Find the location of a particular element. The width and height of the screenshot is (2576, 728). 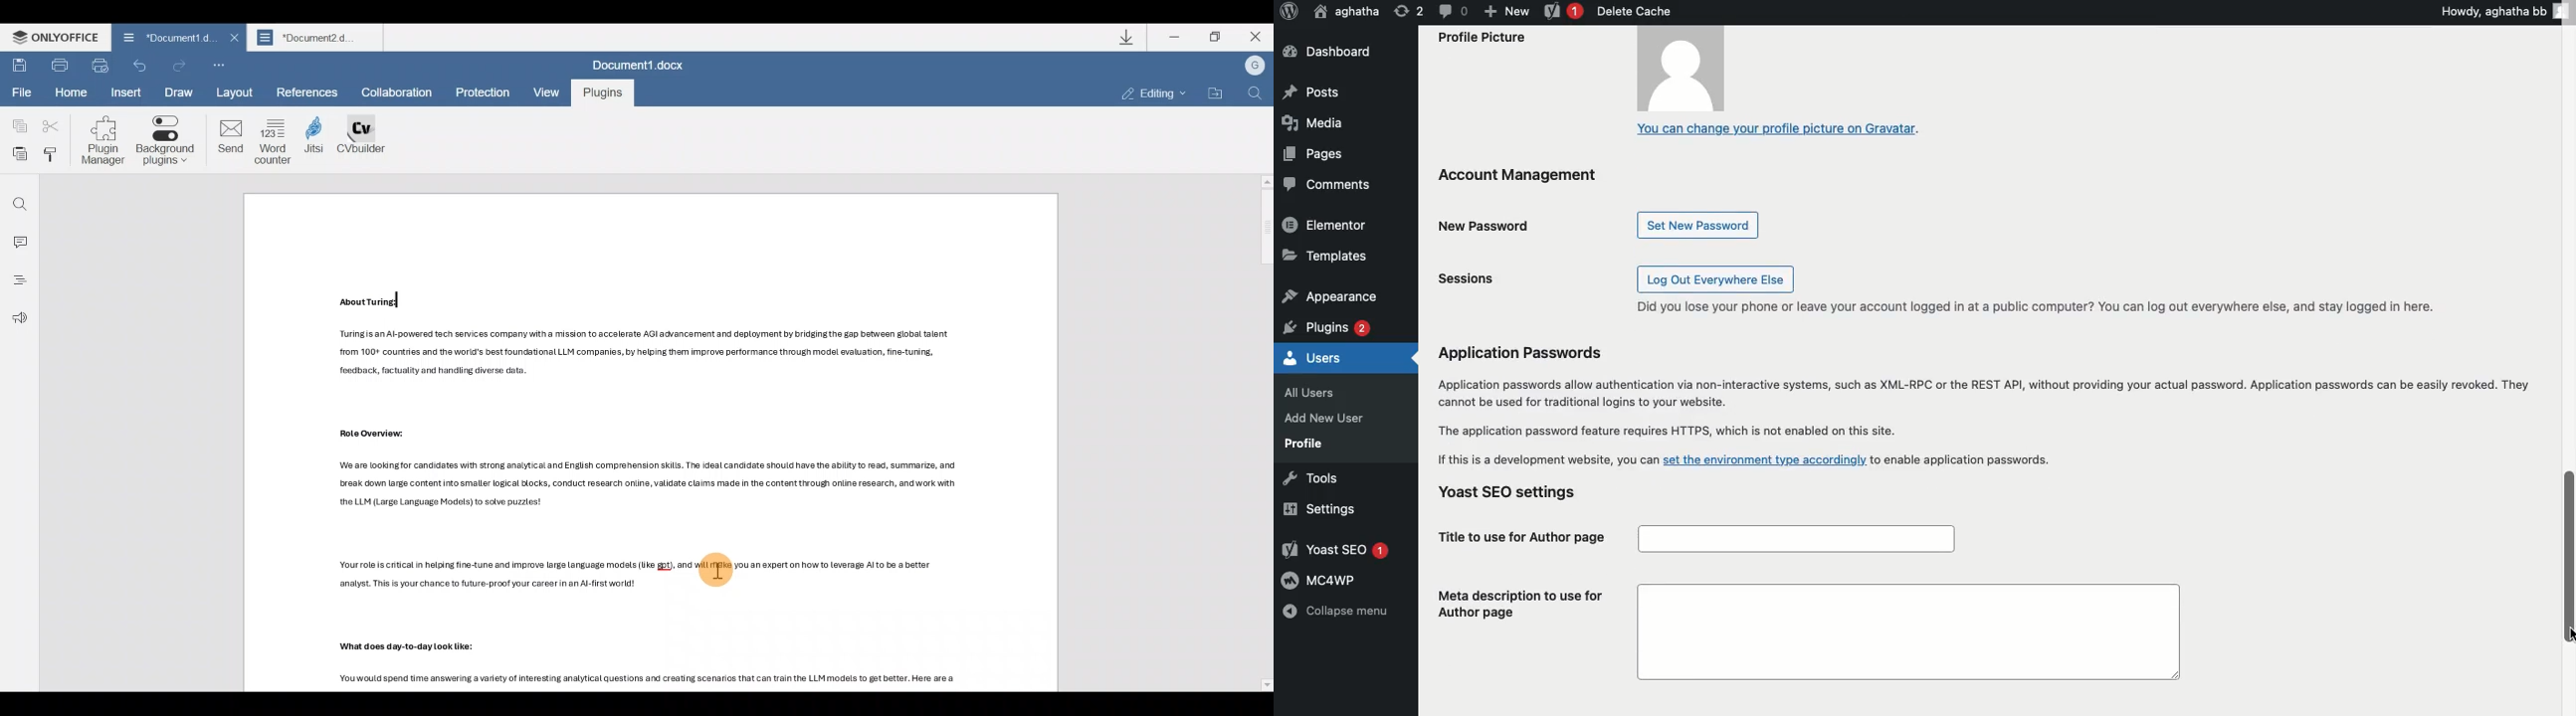

Find is located at coordinates (1256, 97).